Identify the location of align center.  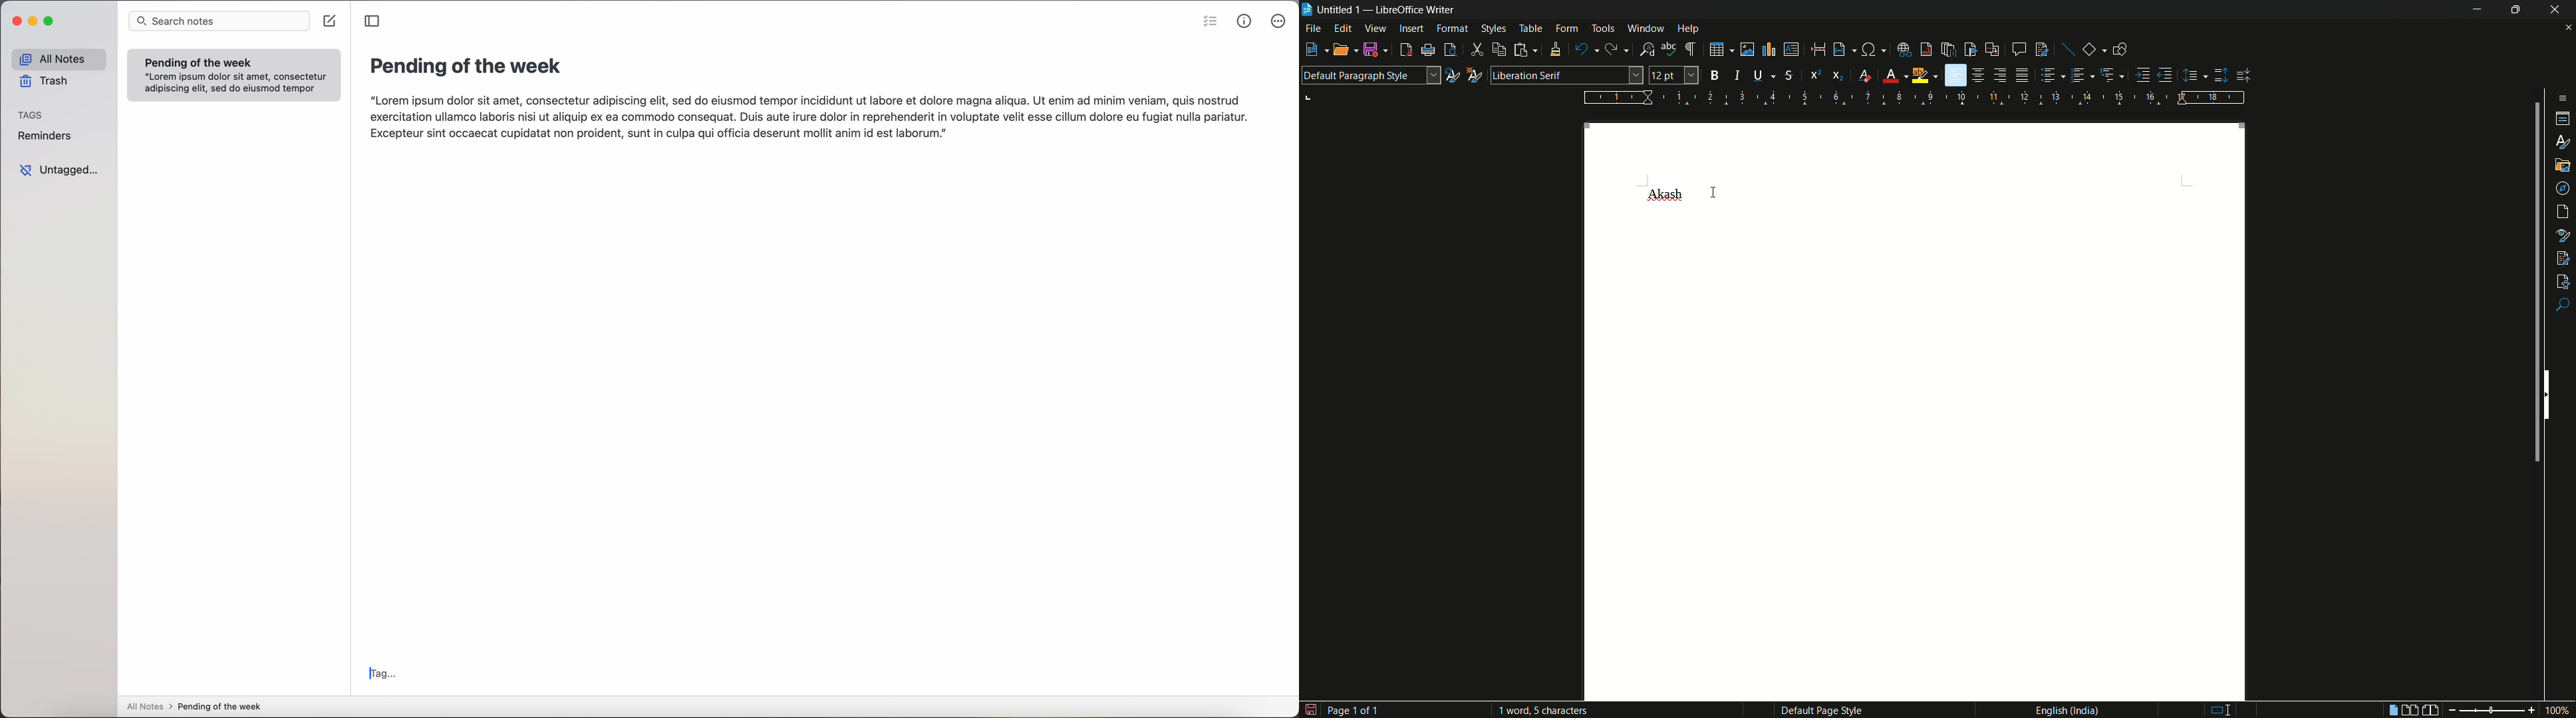
(1979, 75).